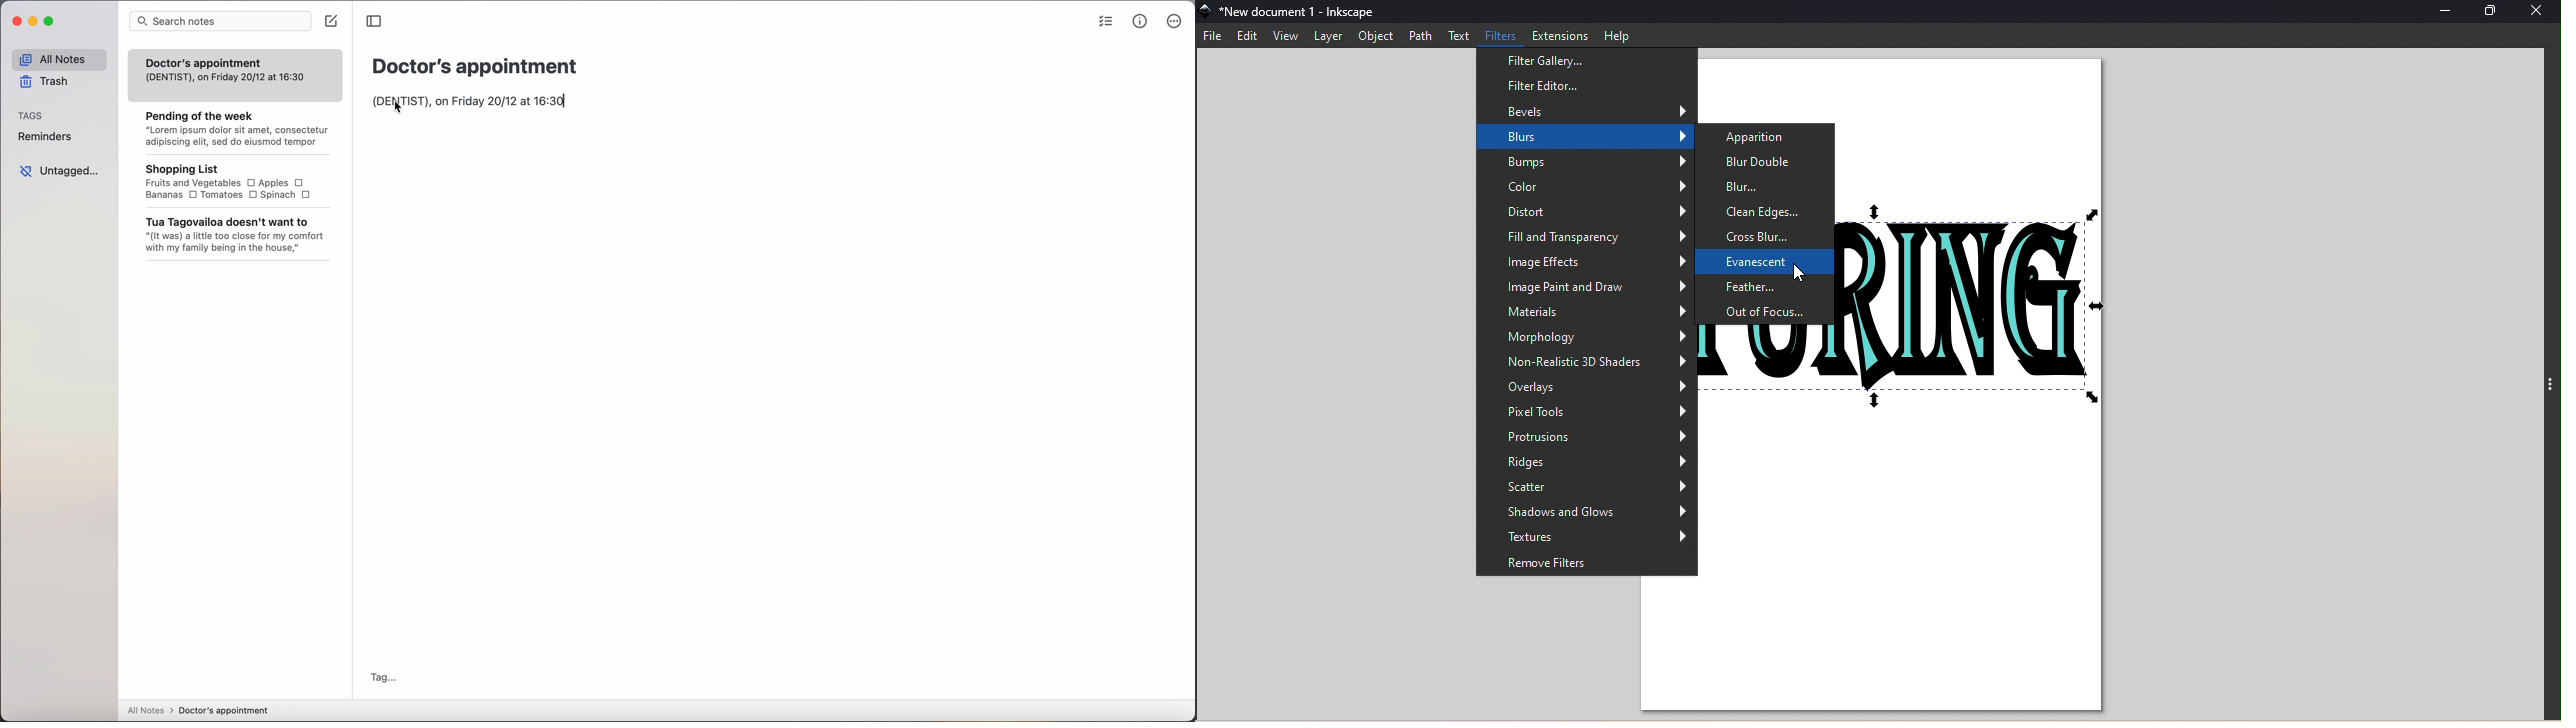 Image resolution: width=2576 pixels, height=728 pixels. Describe the element at coordinates (1756, 161) in the screenshot. I see `Blur double` at that location.